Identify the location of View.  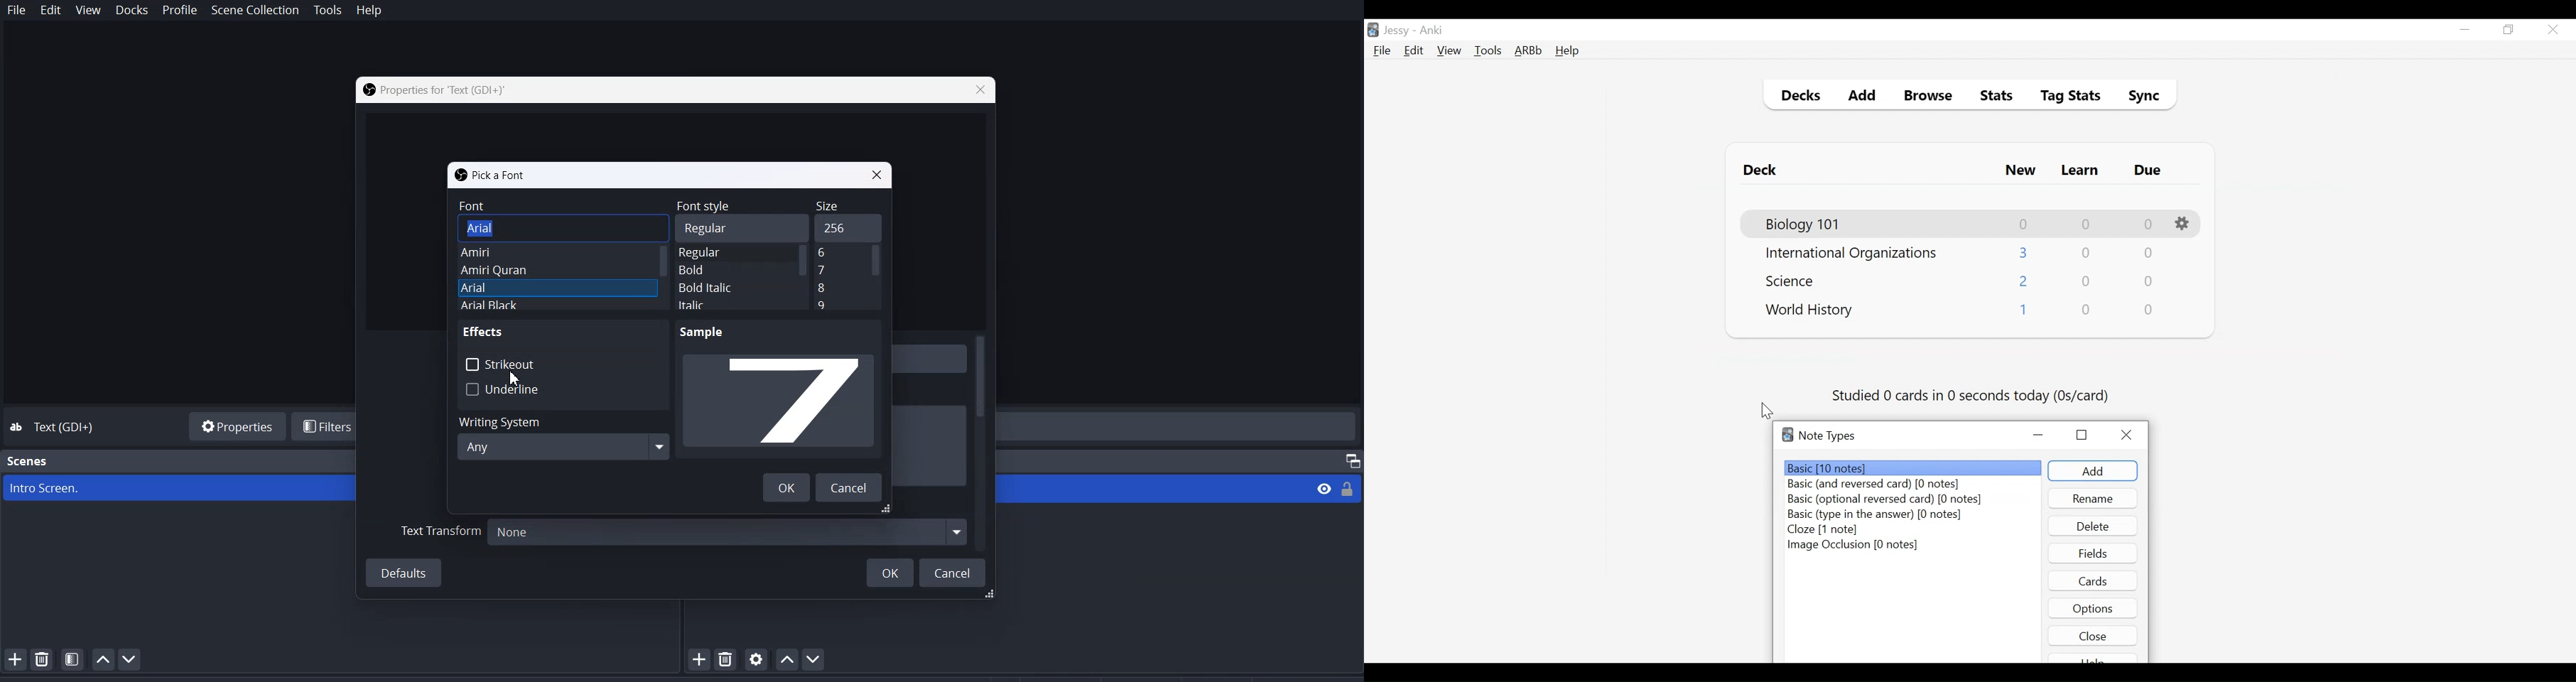
(1323, 489).